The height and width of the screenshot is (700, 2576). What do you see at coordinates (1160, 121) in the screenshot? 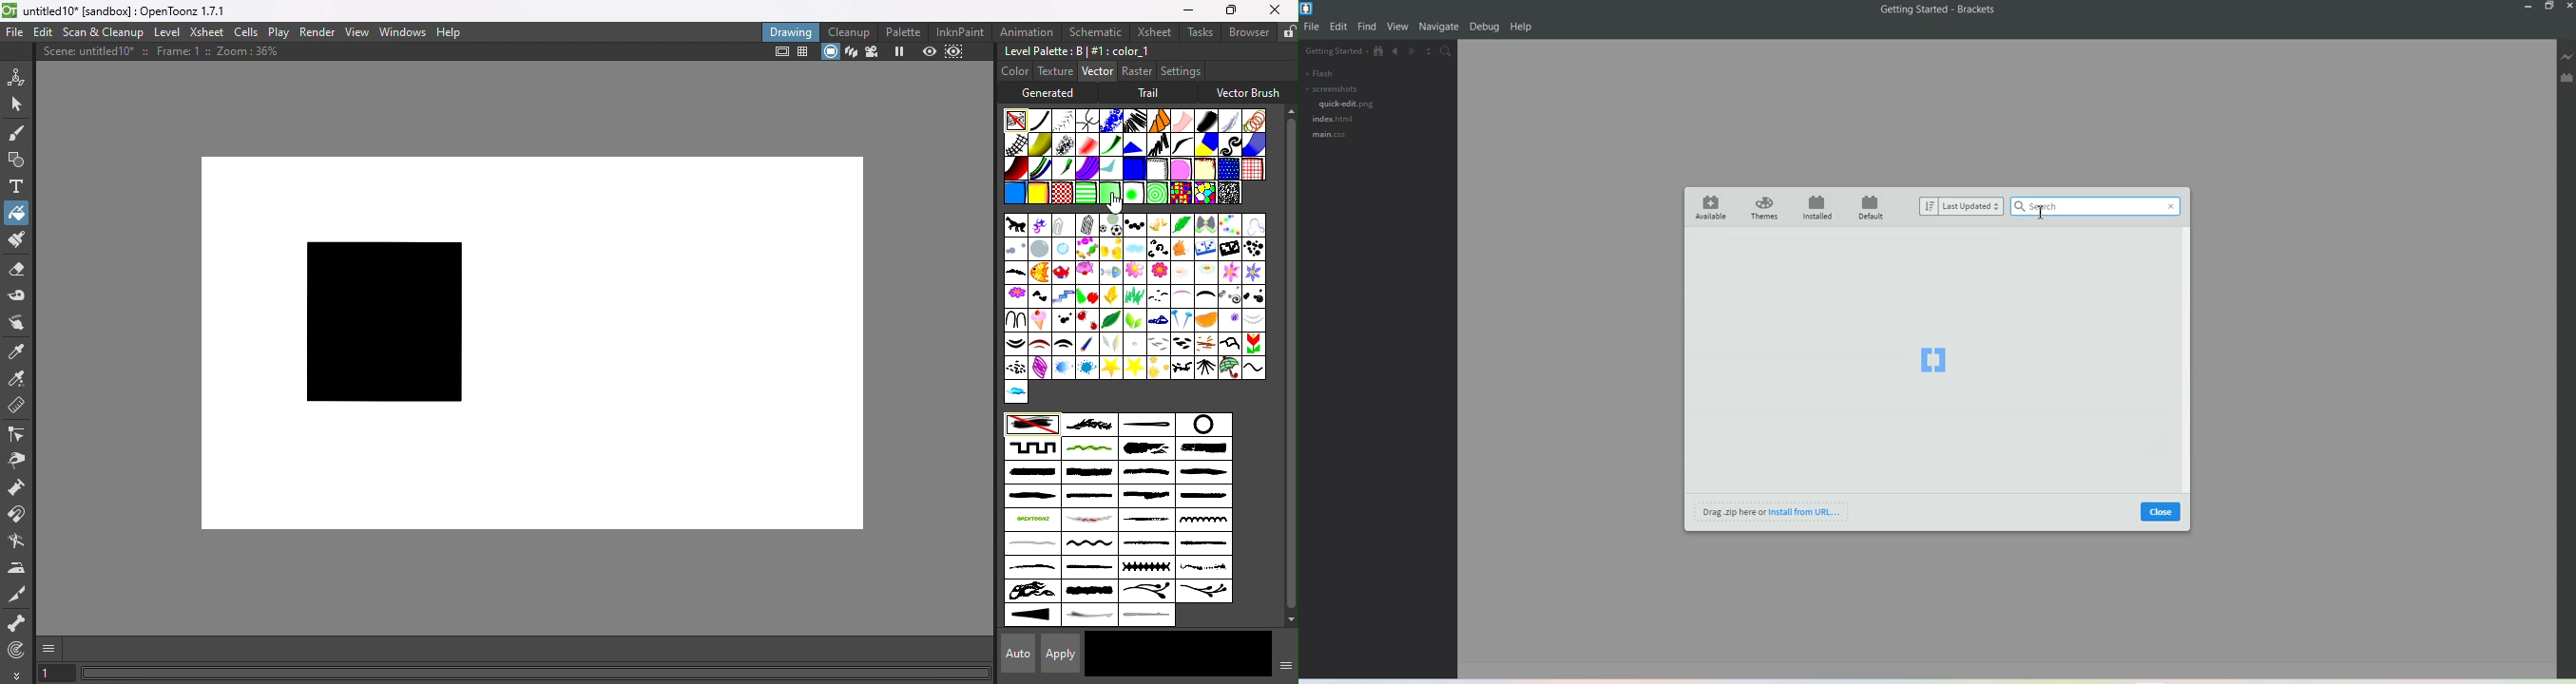
I see `Rope` at bounding box center [1160, 121].